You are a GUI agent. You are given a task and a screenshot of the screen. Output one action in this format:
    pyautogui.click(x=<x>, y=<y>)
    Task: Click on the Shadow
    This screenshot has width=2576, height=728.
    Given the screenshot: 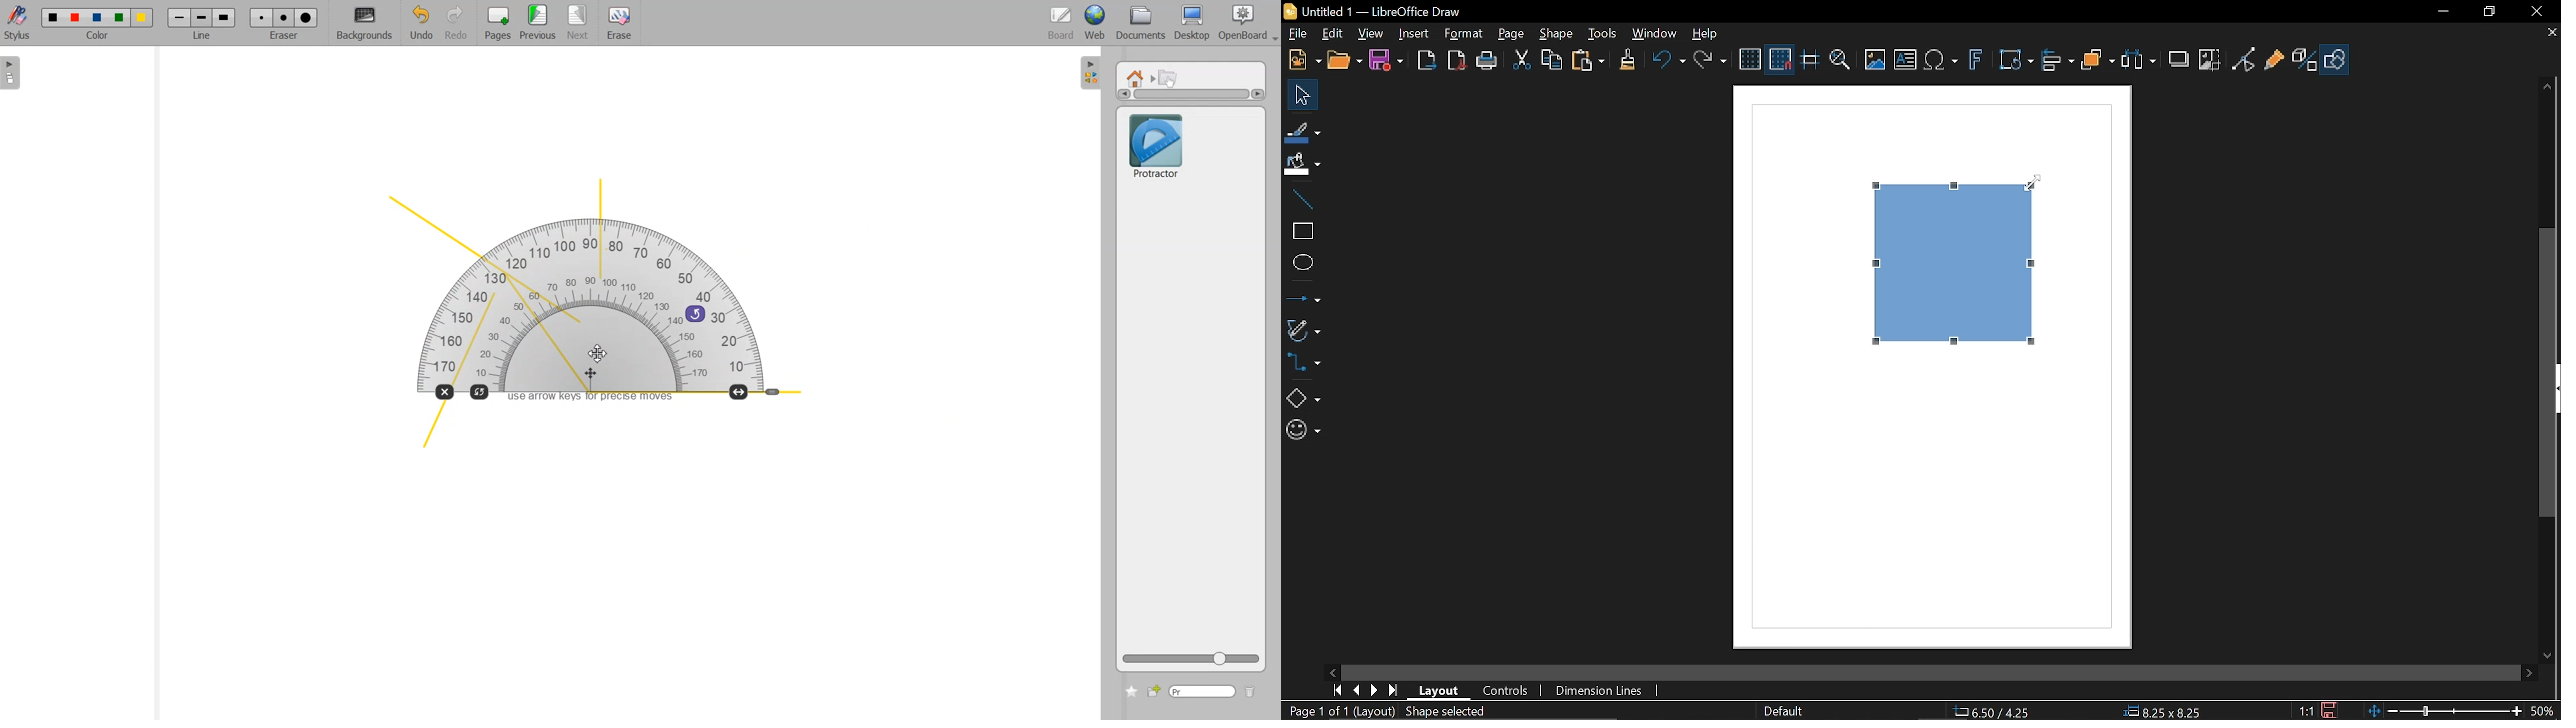 What is the action you would take?
    pyautogui.click(x=2179, y=61)
    